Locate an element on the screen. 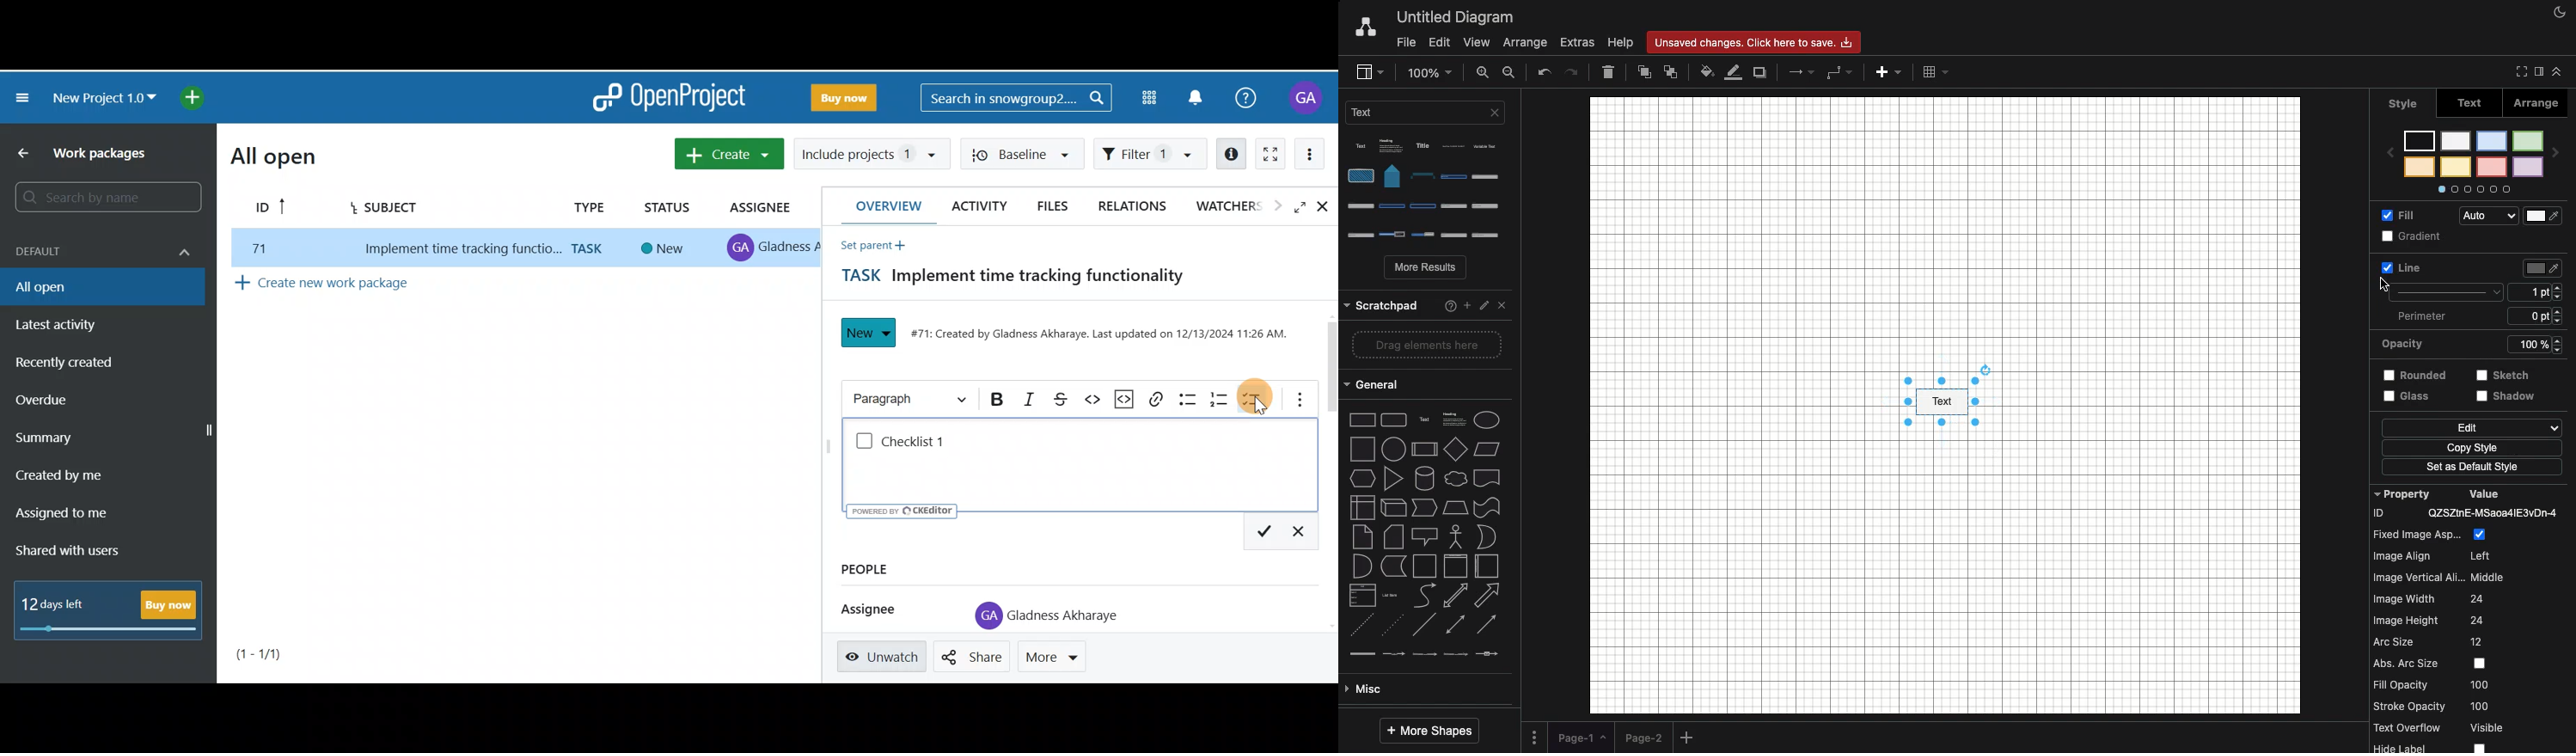 Image resolution: width=2576 pixels, height=756 pixels. Add is located at coordinates (1689, 738).